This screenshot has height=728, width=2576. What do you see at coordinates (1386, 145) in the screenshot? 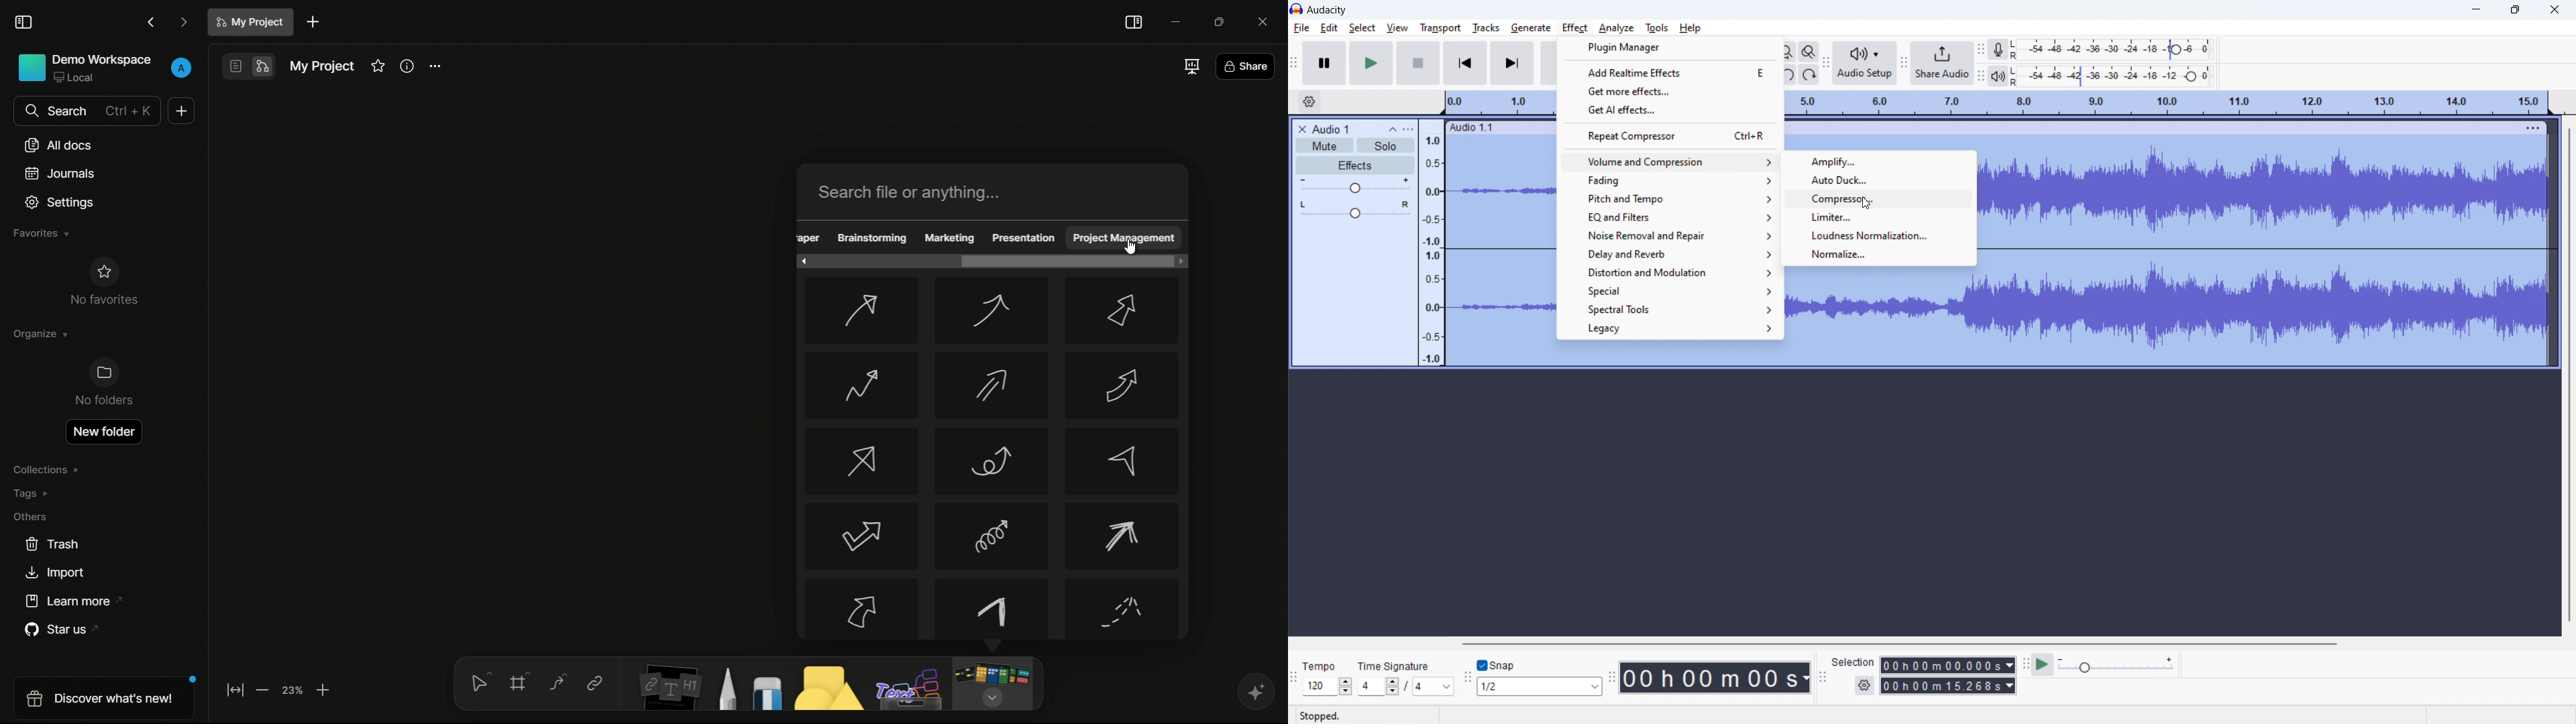
I see `solo` at bounding box center [1386, 145].